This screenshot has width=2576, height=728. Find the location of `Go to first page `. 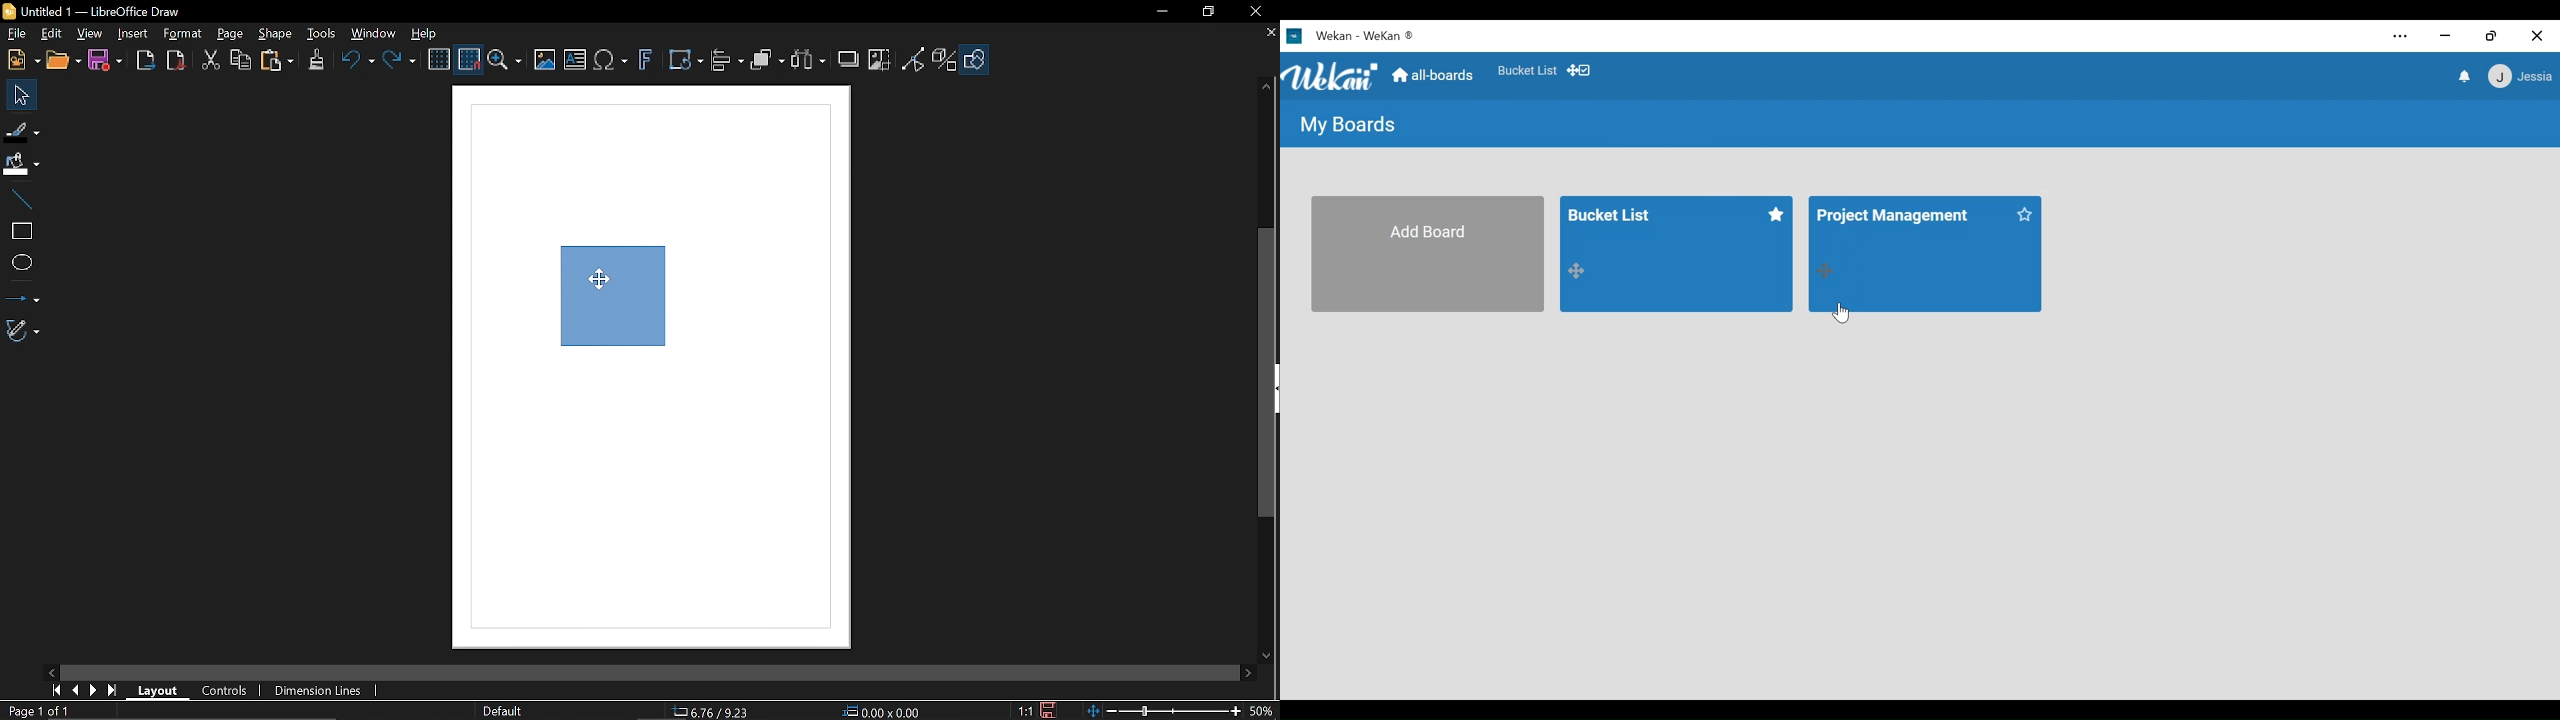

Go to first page  is located at coordinates (56, 691).